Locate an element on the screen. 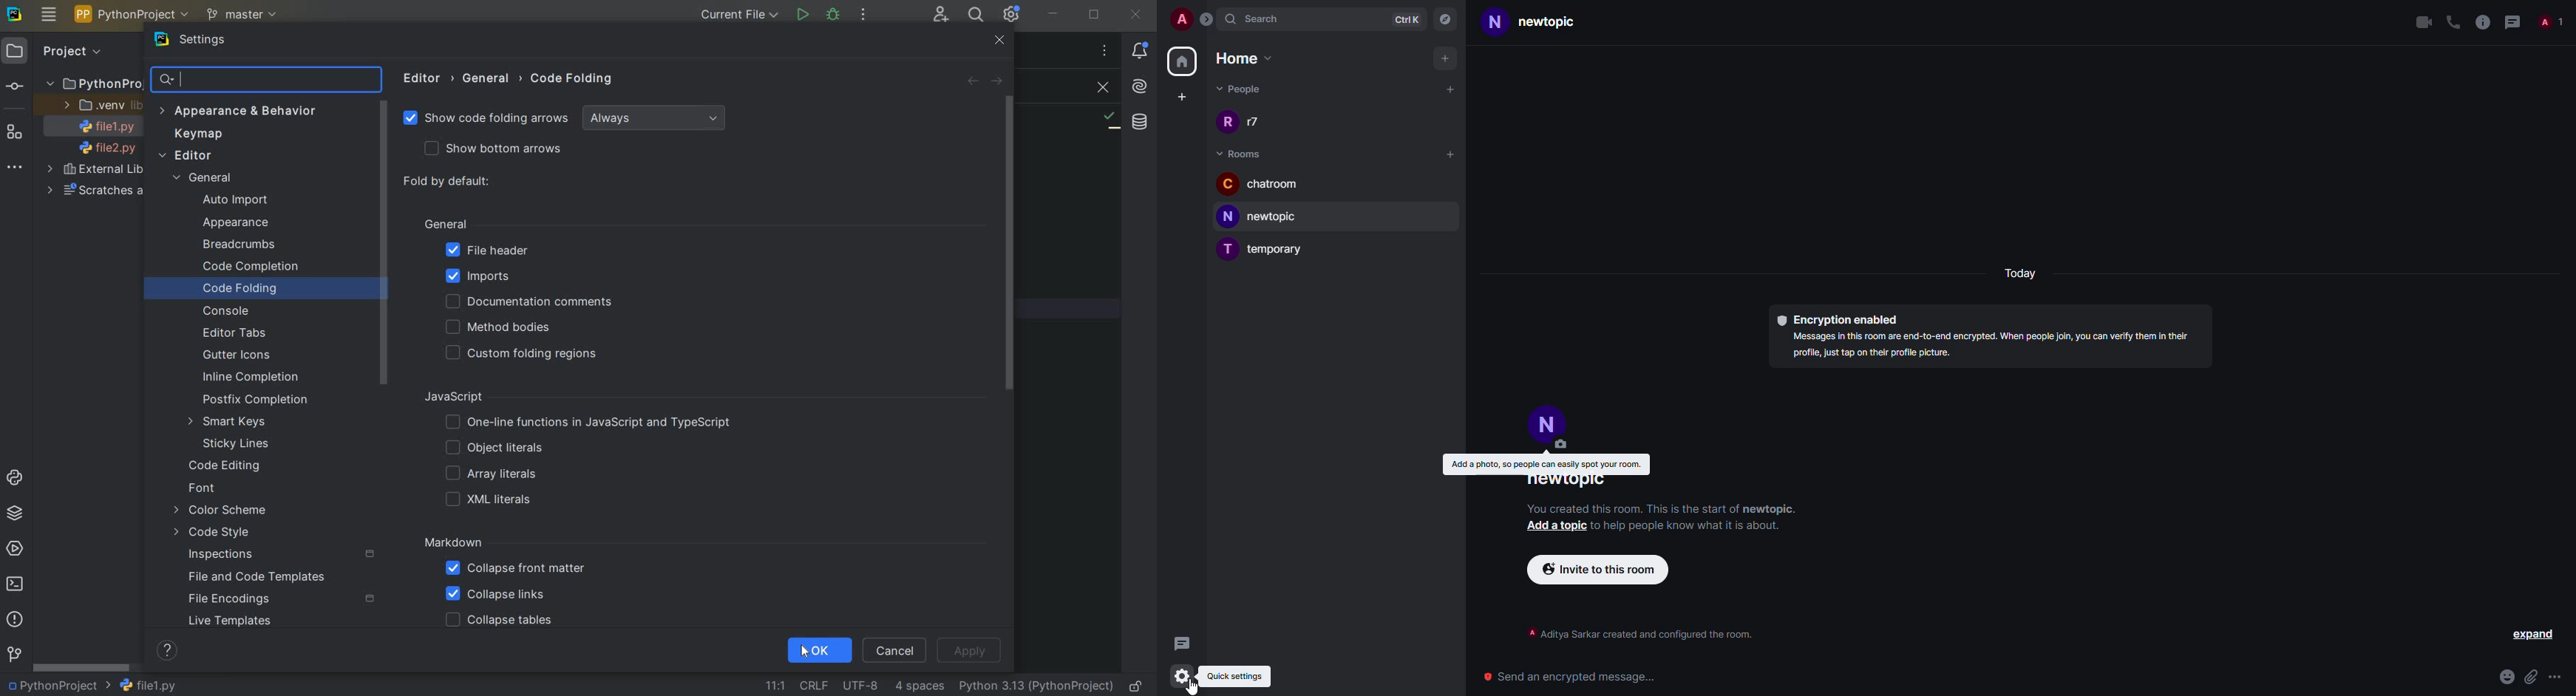  SYSTEM LOGO is located at coordinates (16, 15).